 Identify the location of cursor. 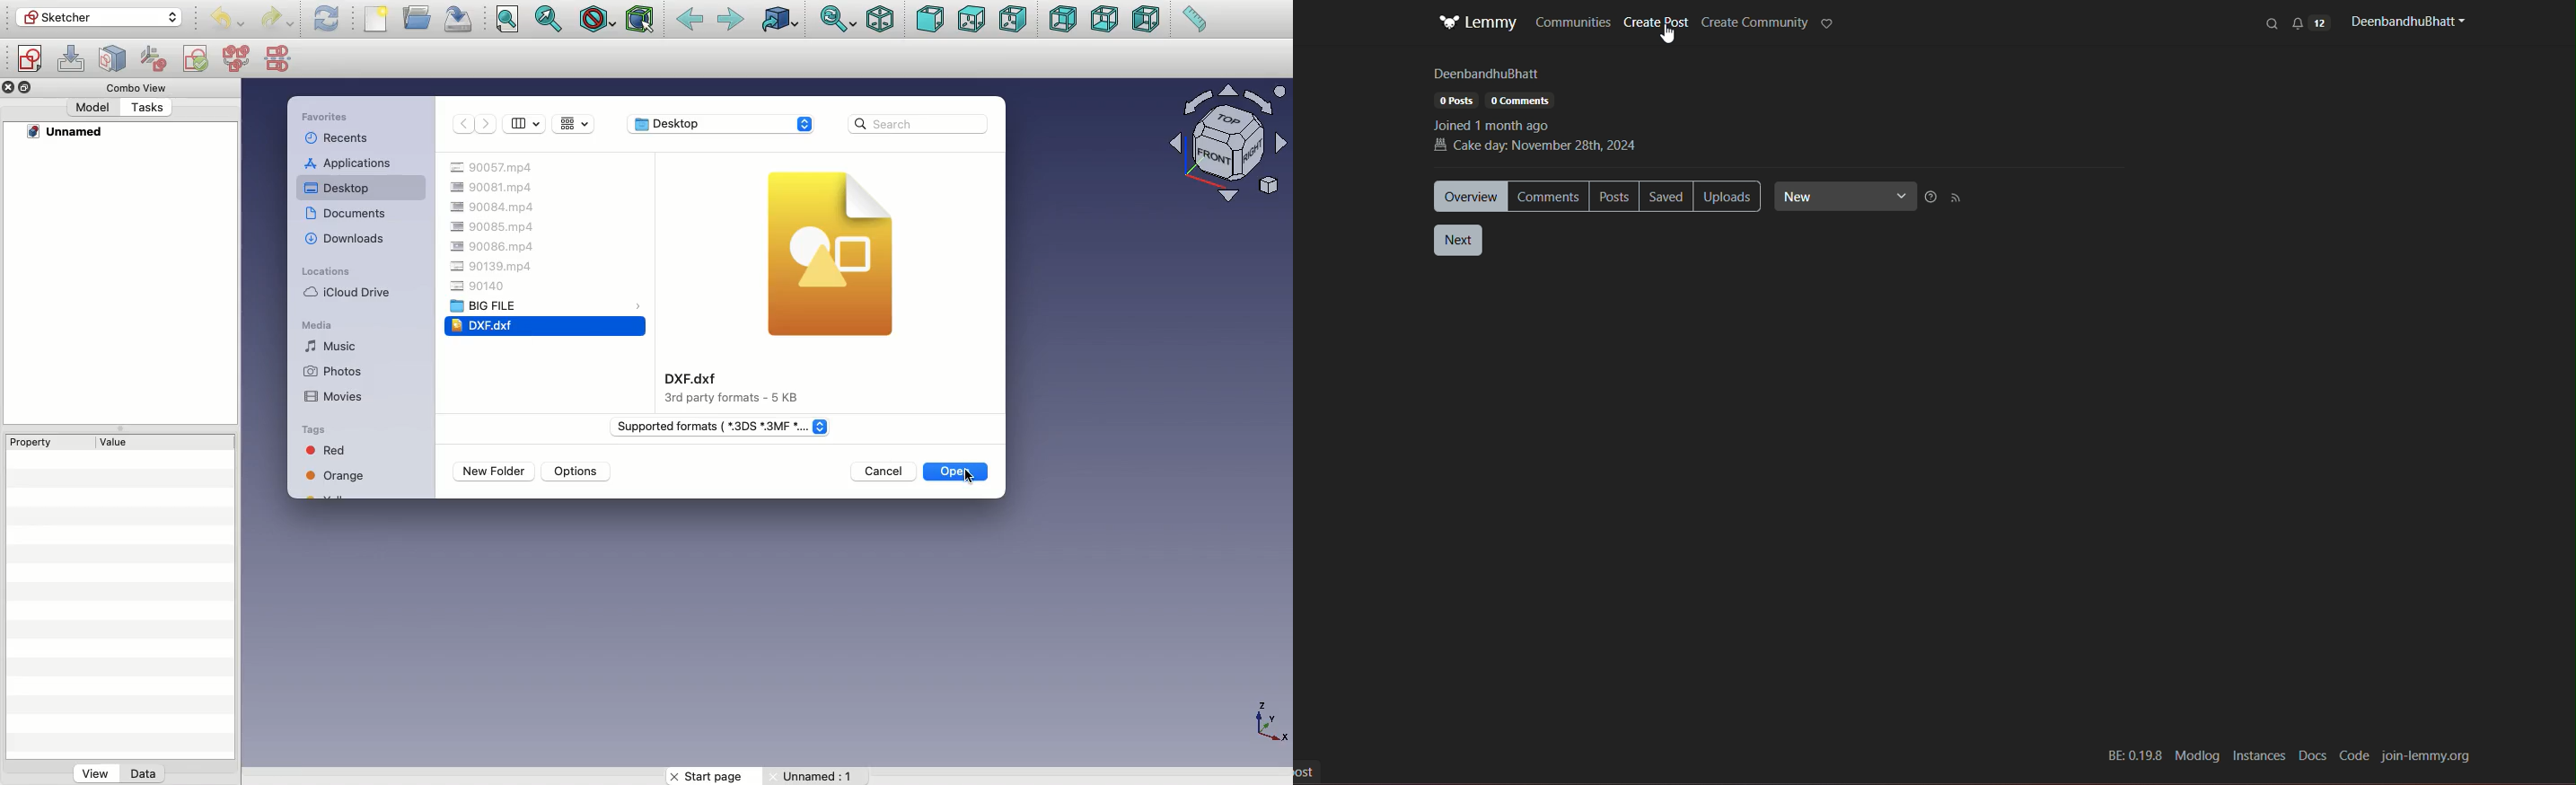
(1668, 39).